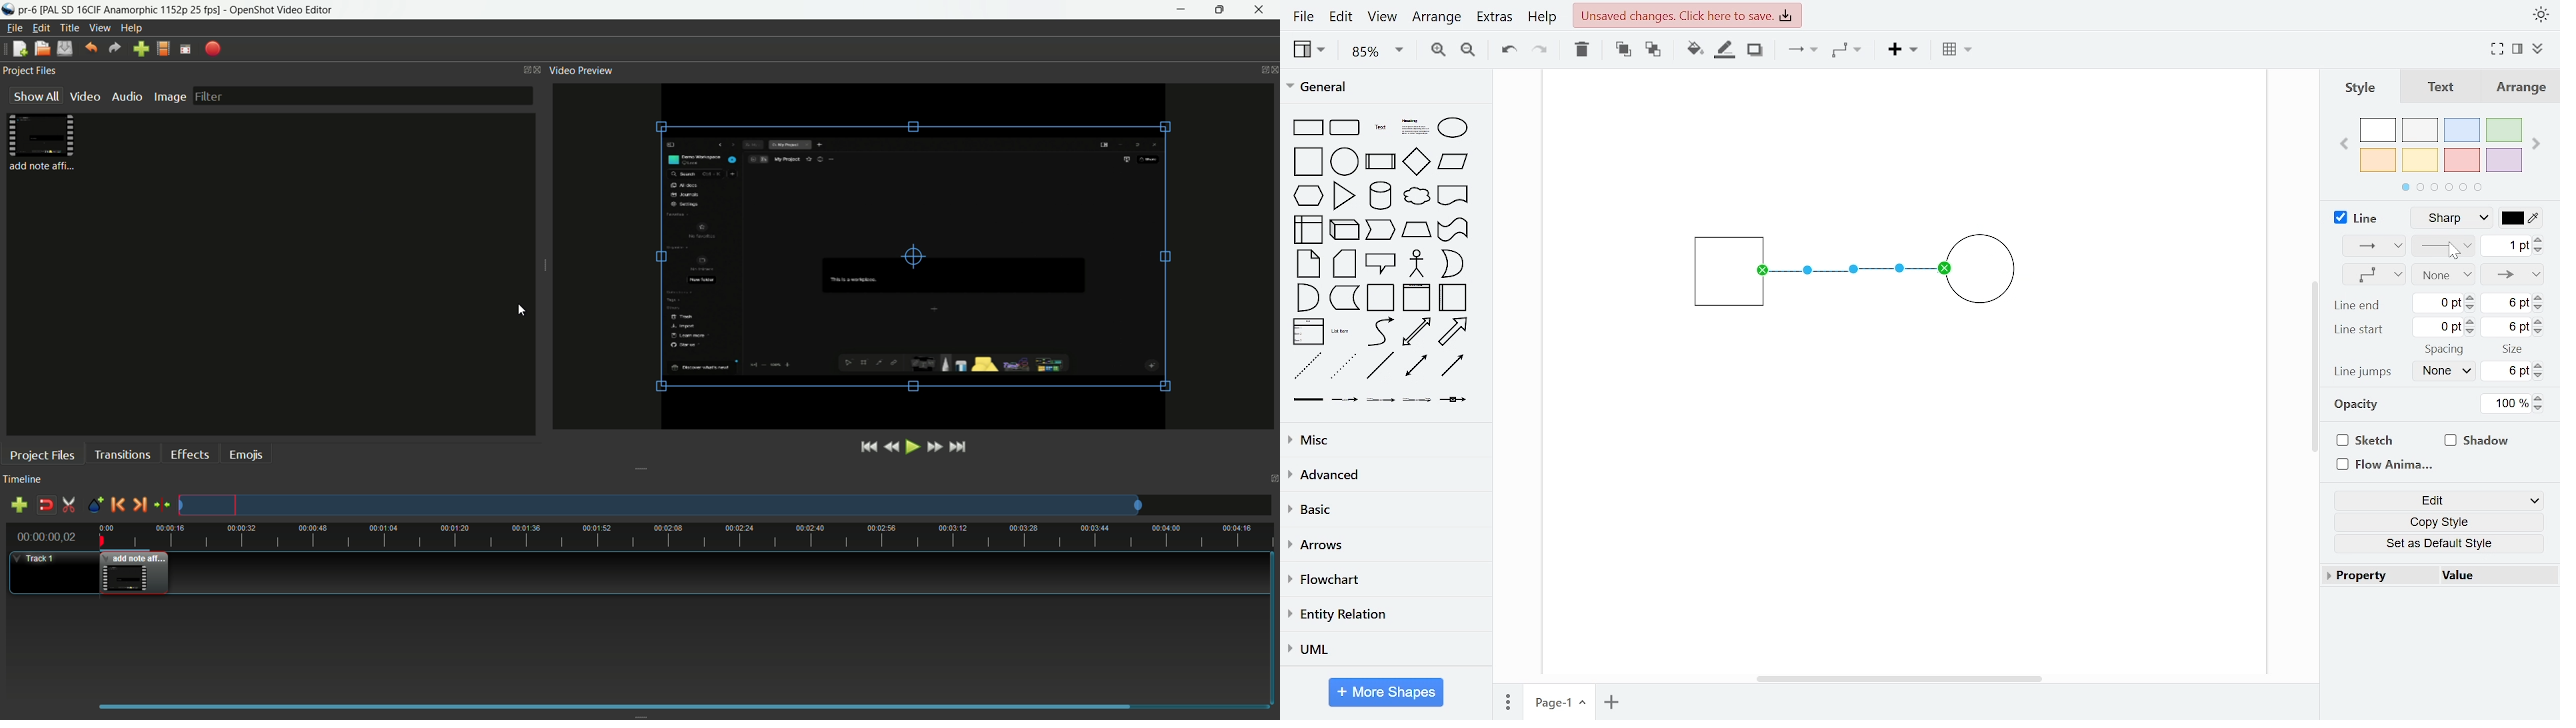 This screenshot has height=728, width=2576. Describe the element at coordinates (1756, 51) in the screenshot. I see `shadow` at that location.